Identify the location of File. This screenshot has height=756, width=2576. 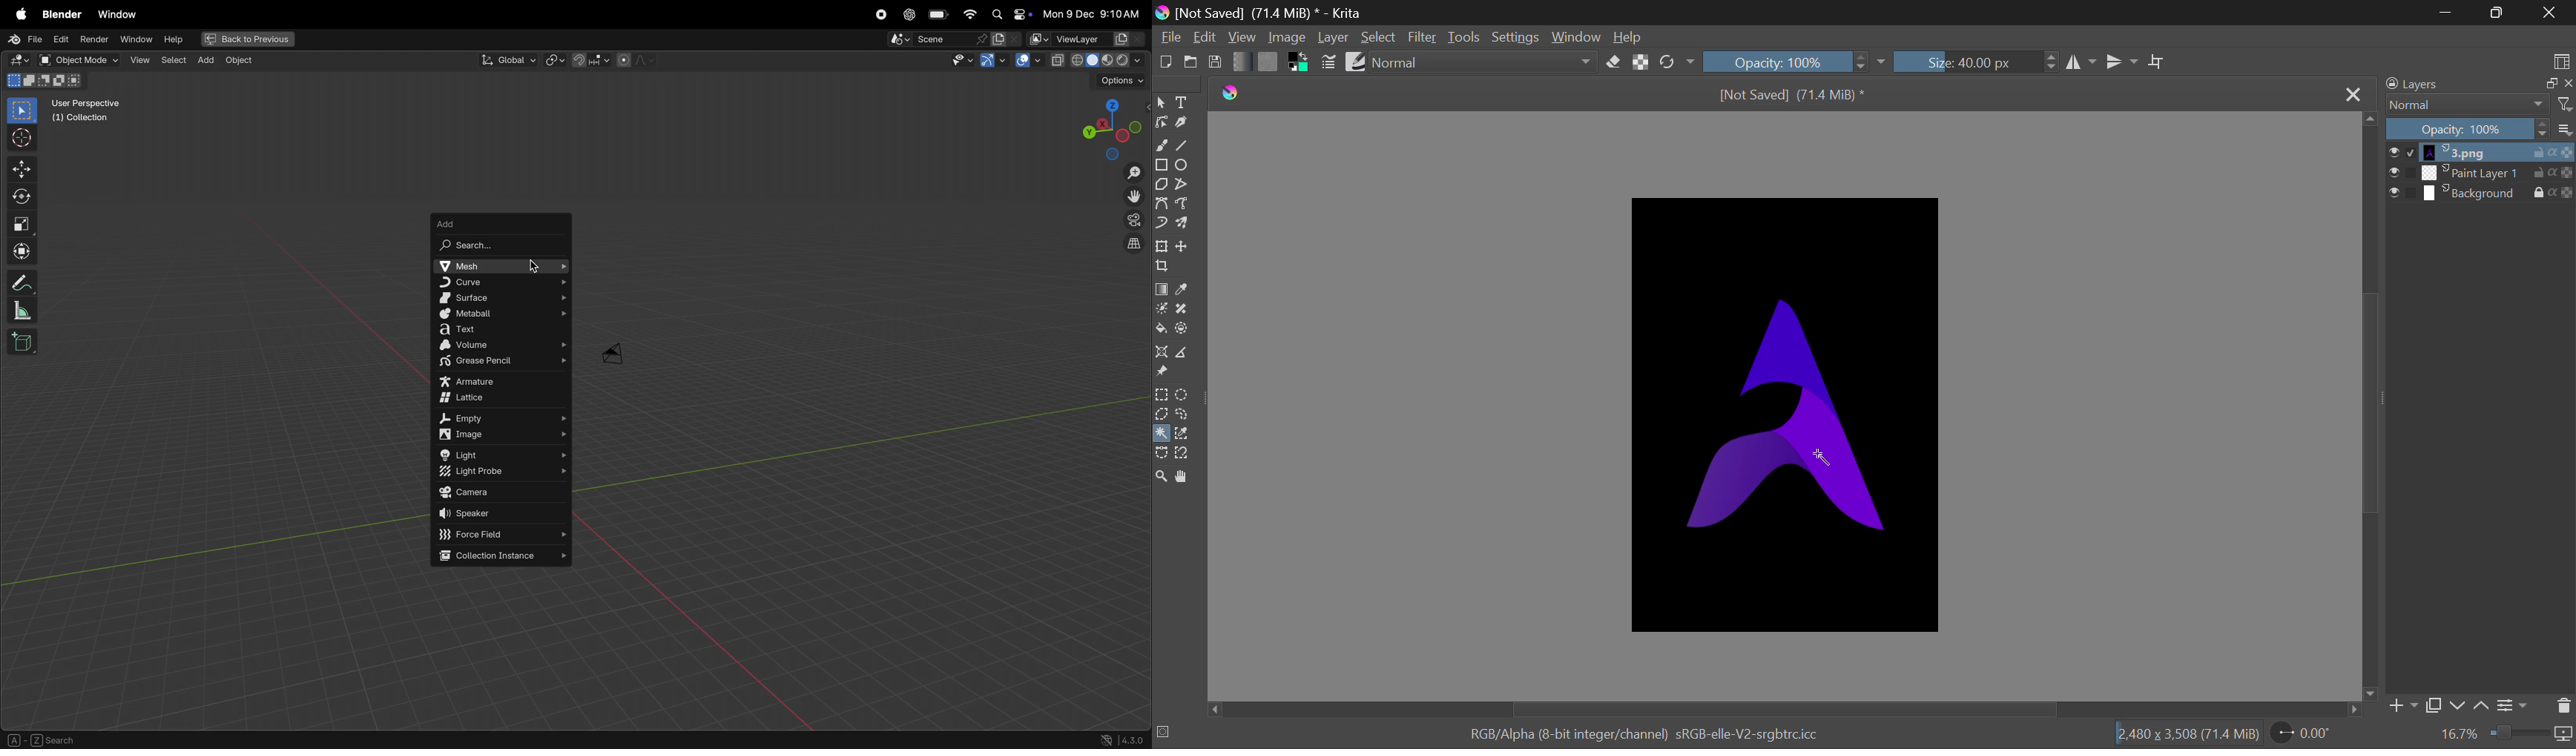
(1170, 37).